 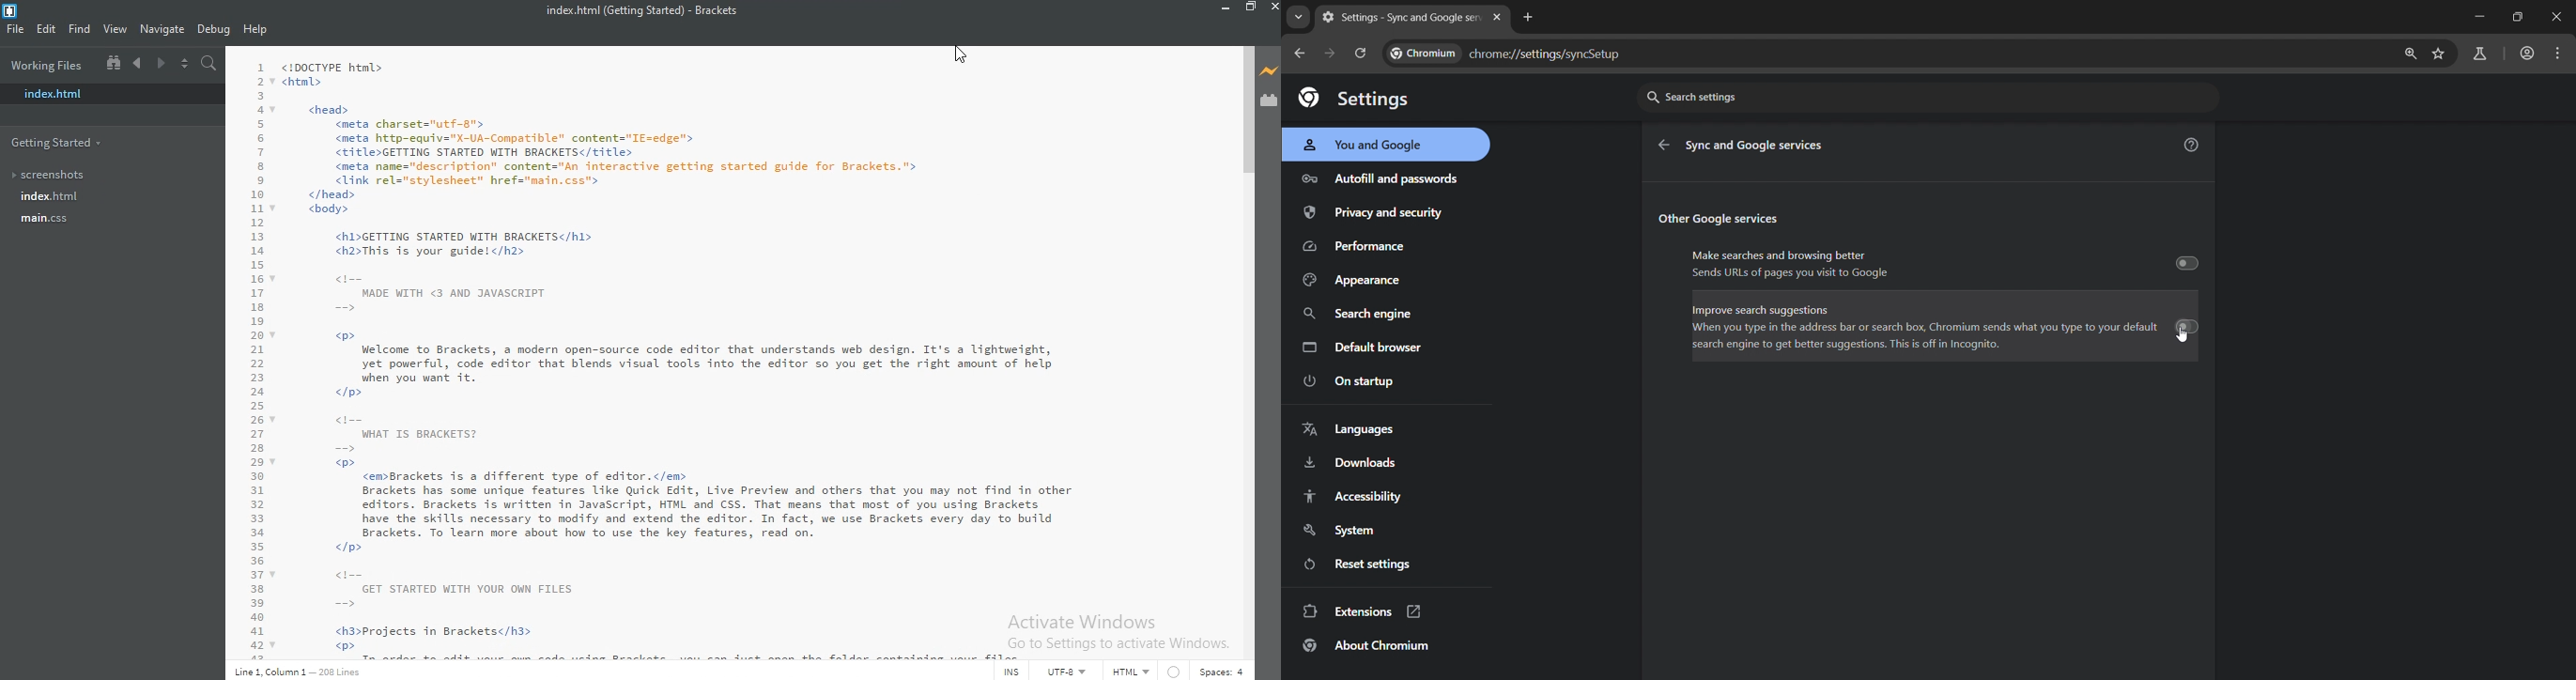 I want to click on options, so click(x=2556, y=53).